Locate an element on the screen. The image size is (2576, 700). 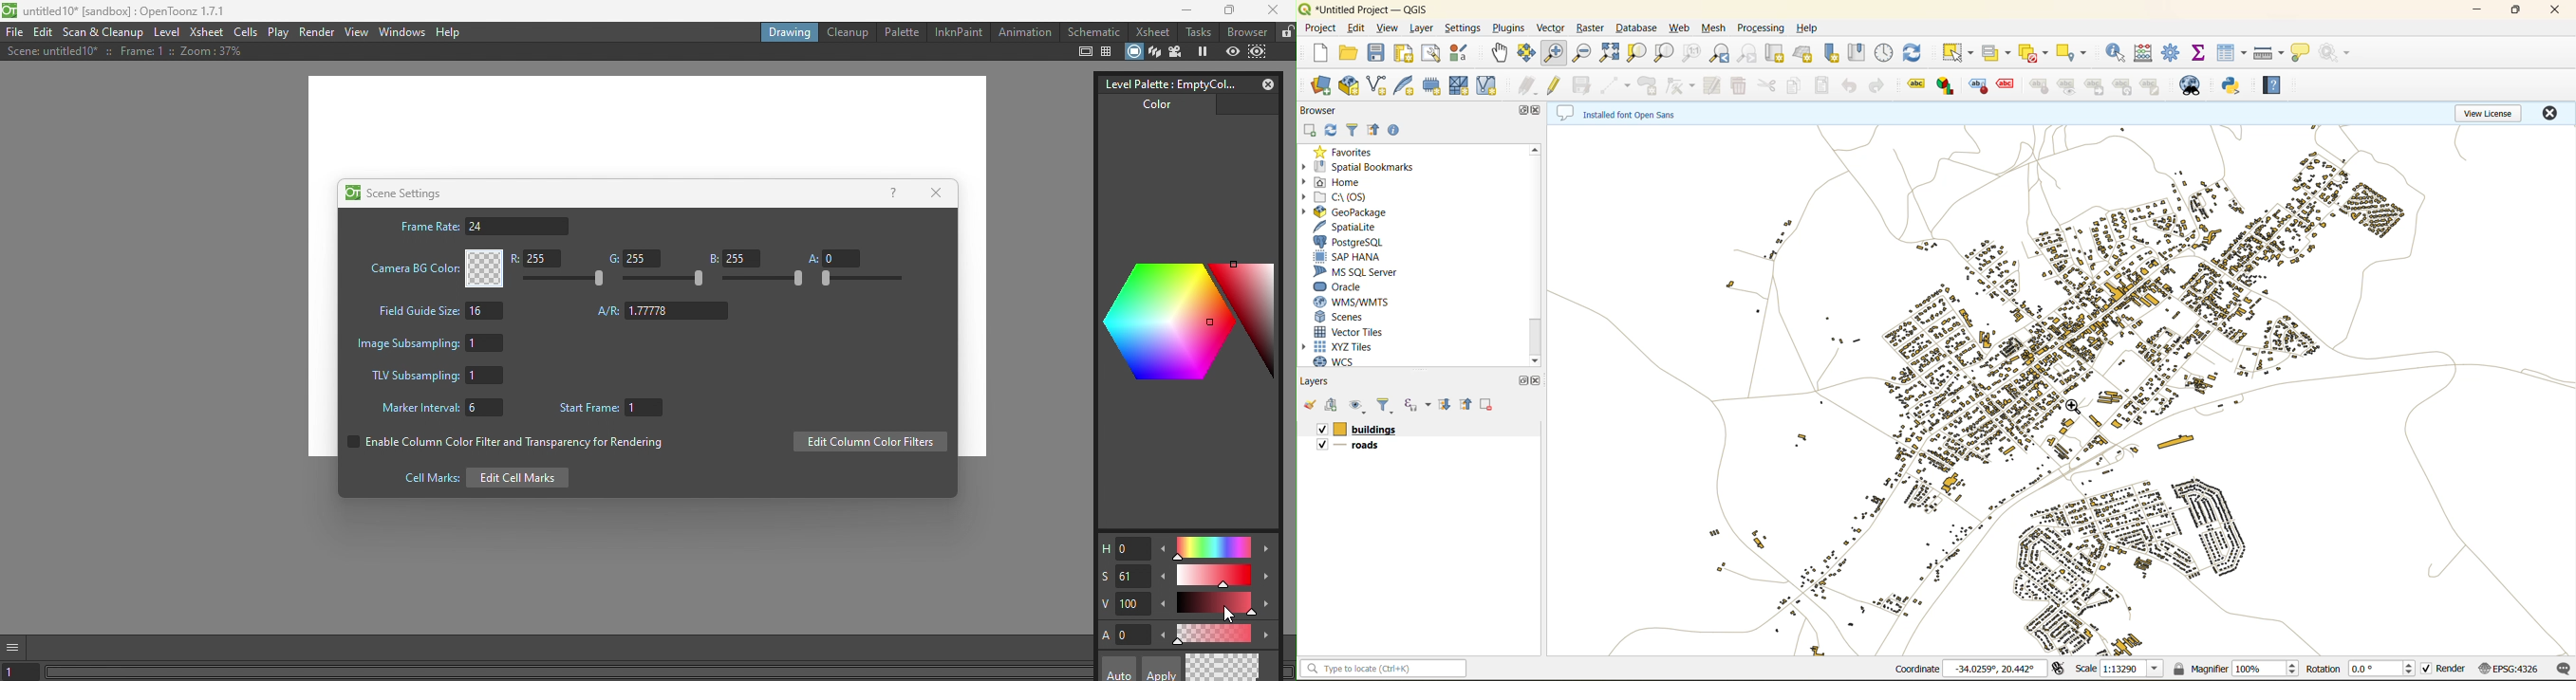
 is located at coordinates (1266, 551).